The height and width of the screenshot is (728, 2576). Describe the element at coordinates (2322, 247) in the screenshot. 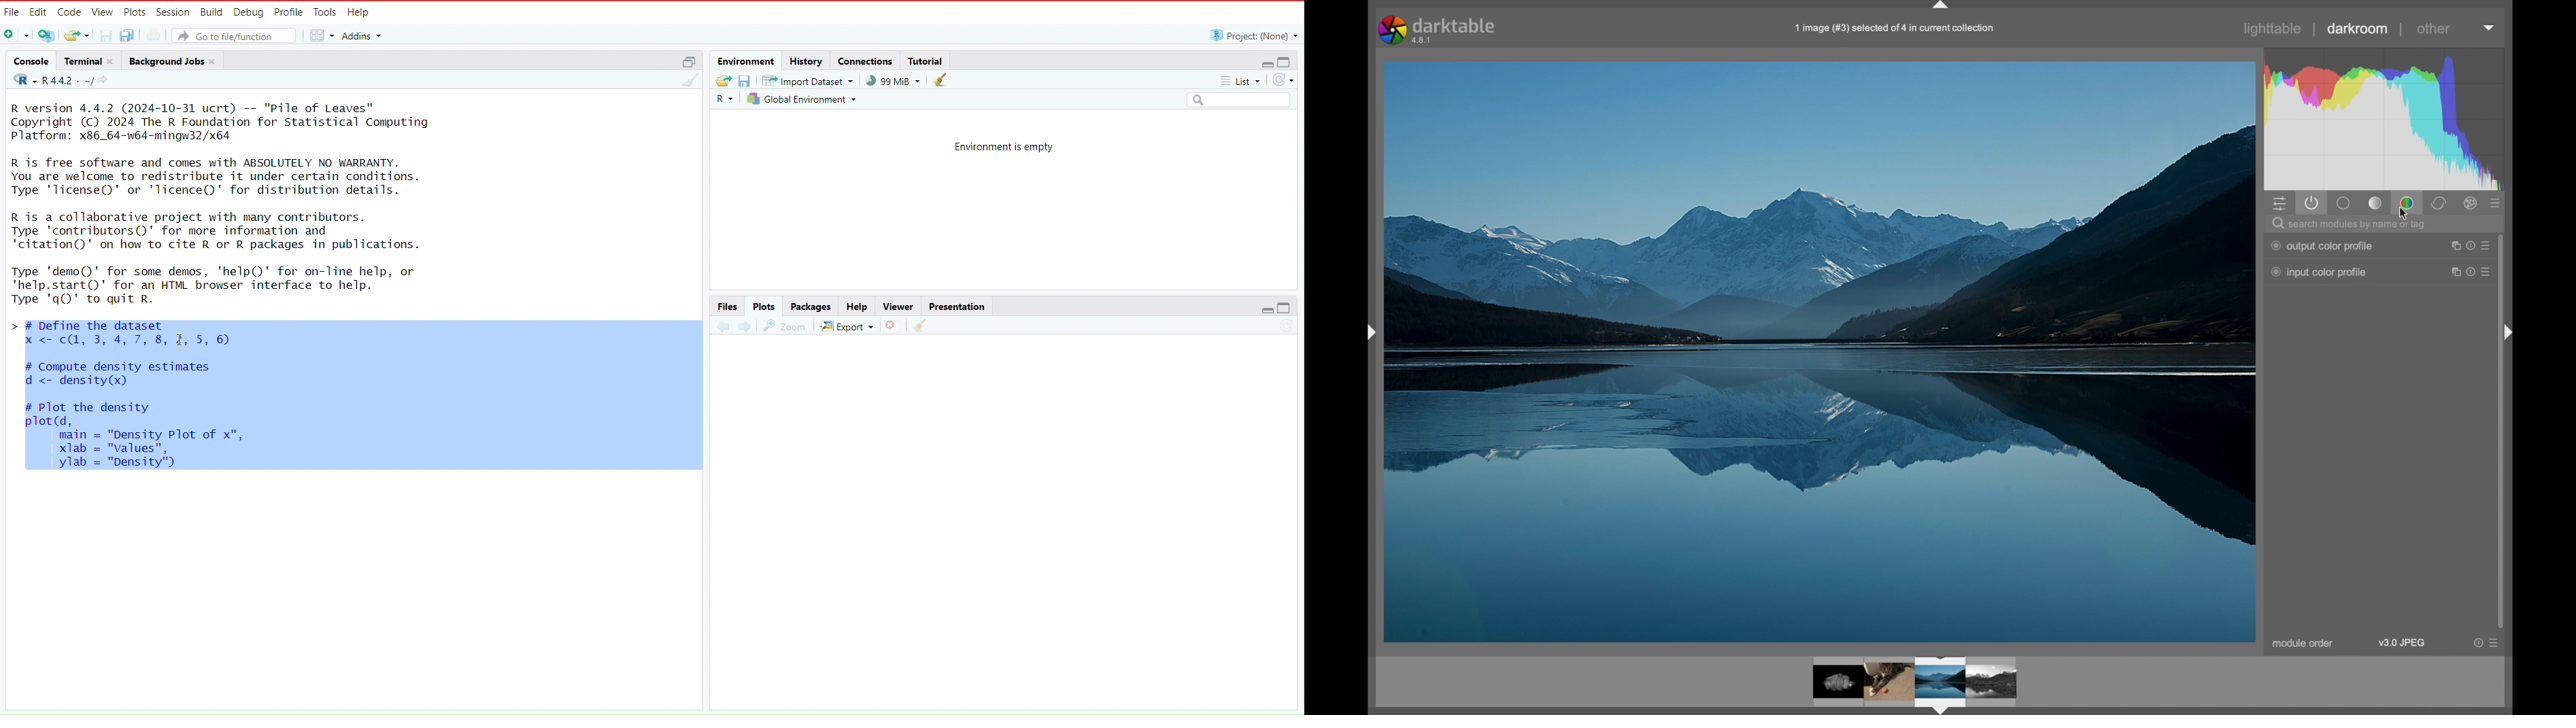

I see `output color profile` at that location.